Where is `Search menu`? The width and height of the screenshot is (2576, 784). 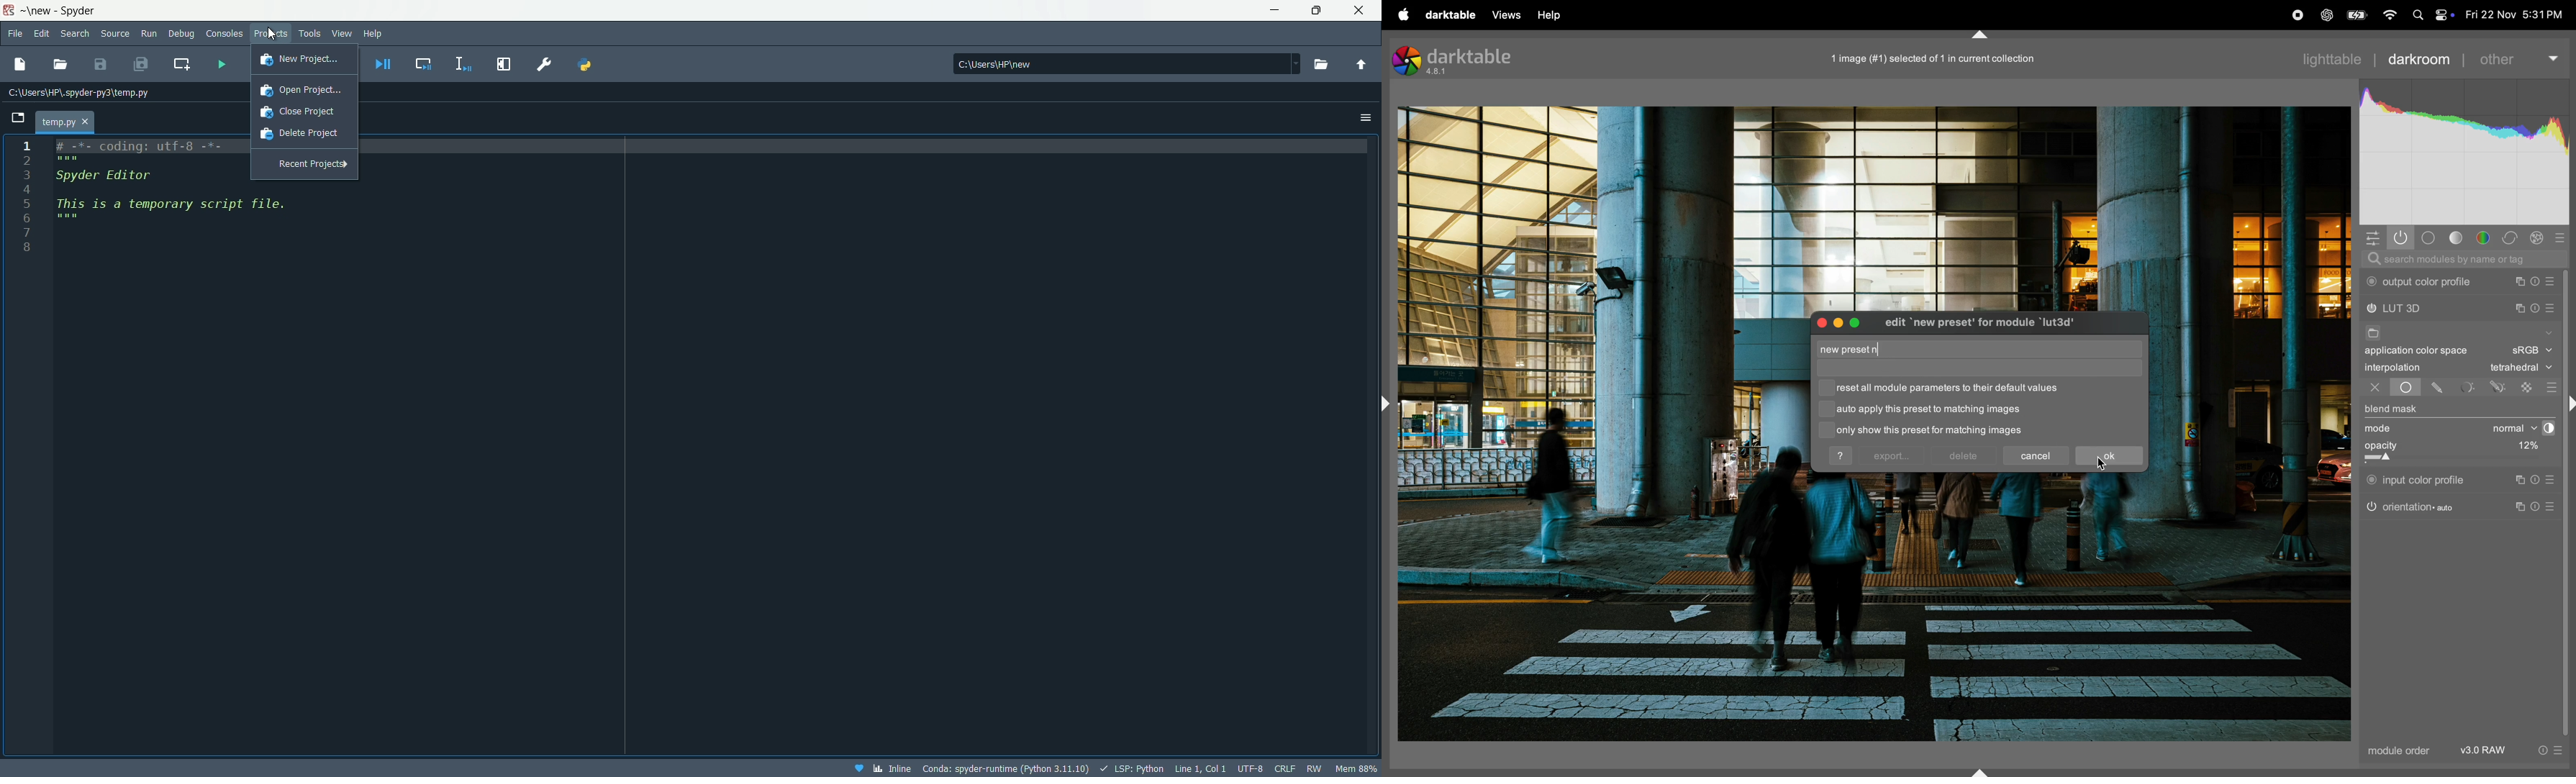
Search menu is located at coordinates (75, 35).